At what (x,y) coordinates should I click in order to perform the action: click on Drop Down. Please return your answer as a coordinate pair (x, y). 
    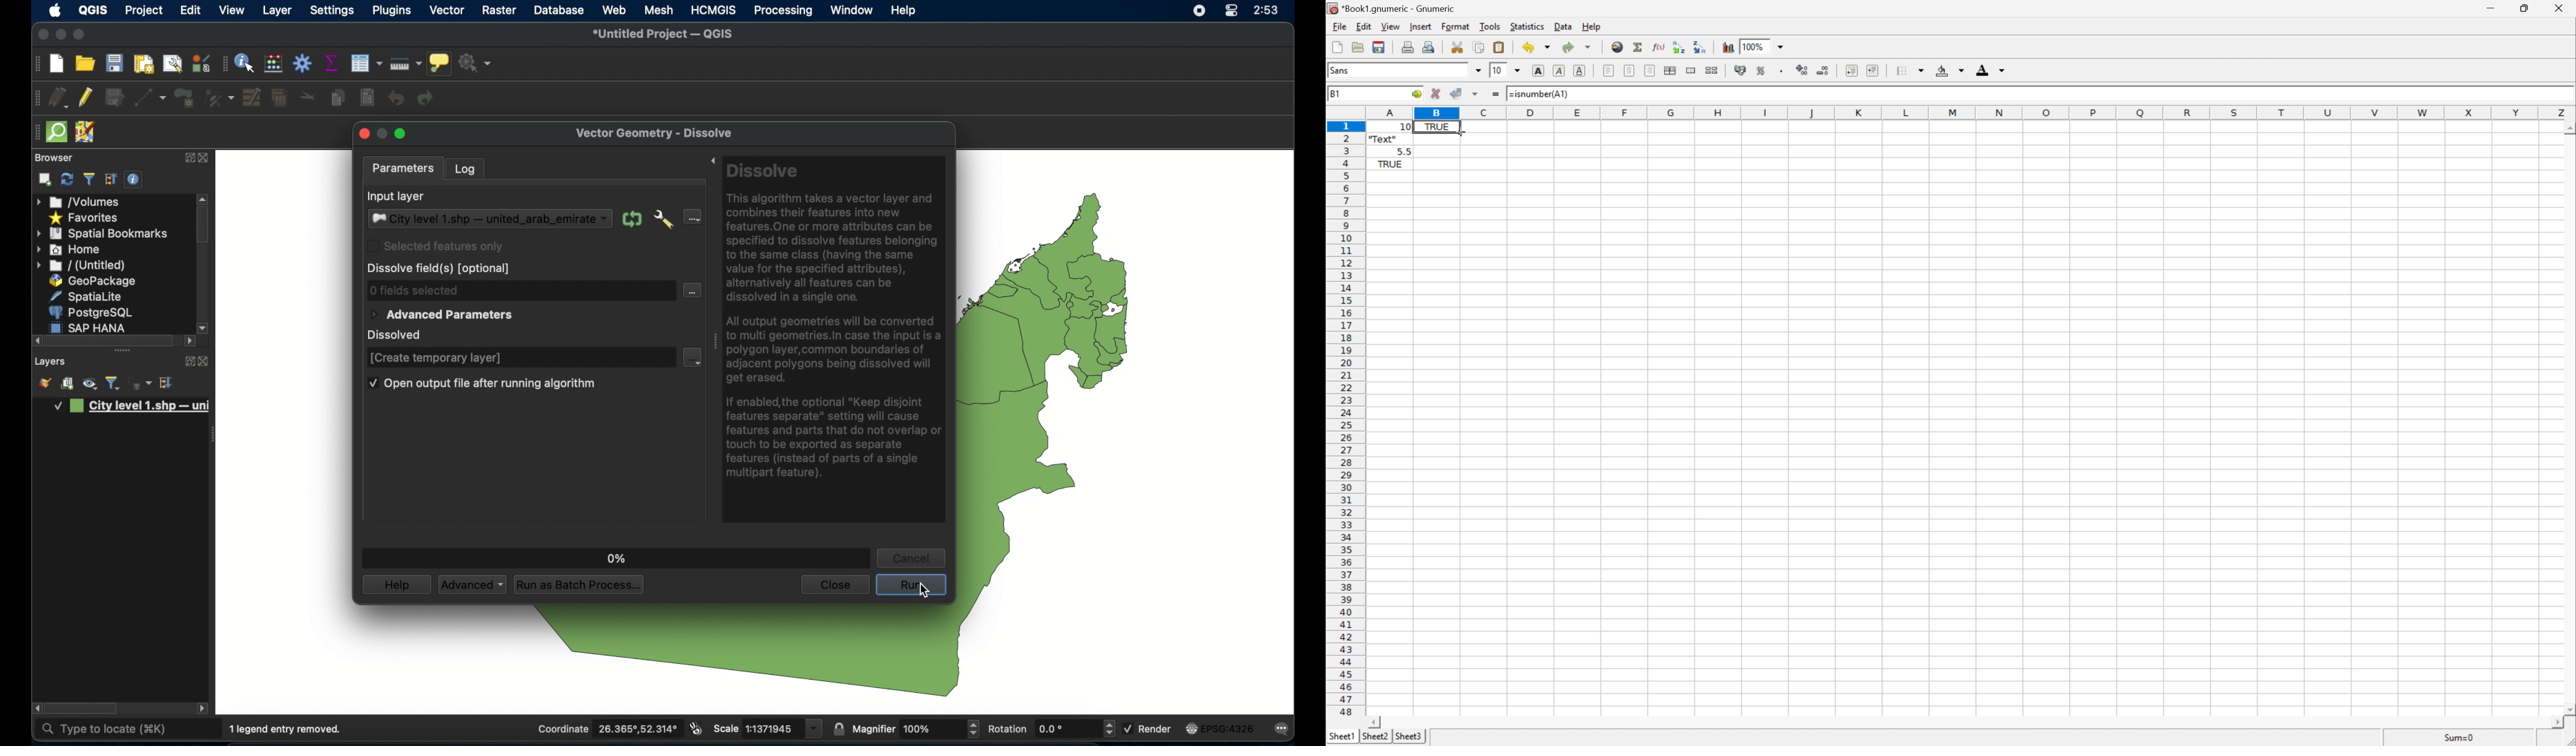
    Looking at the image, I should click on (1780, 46).